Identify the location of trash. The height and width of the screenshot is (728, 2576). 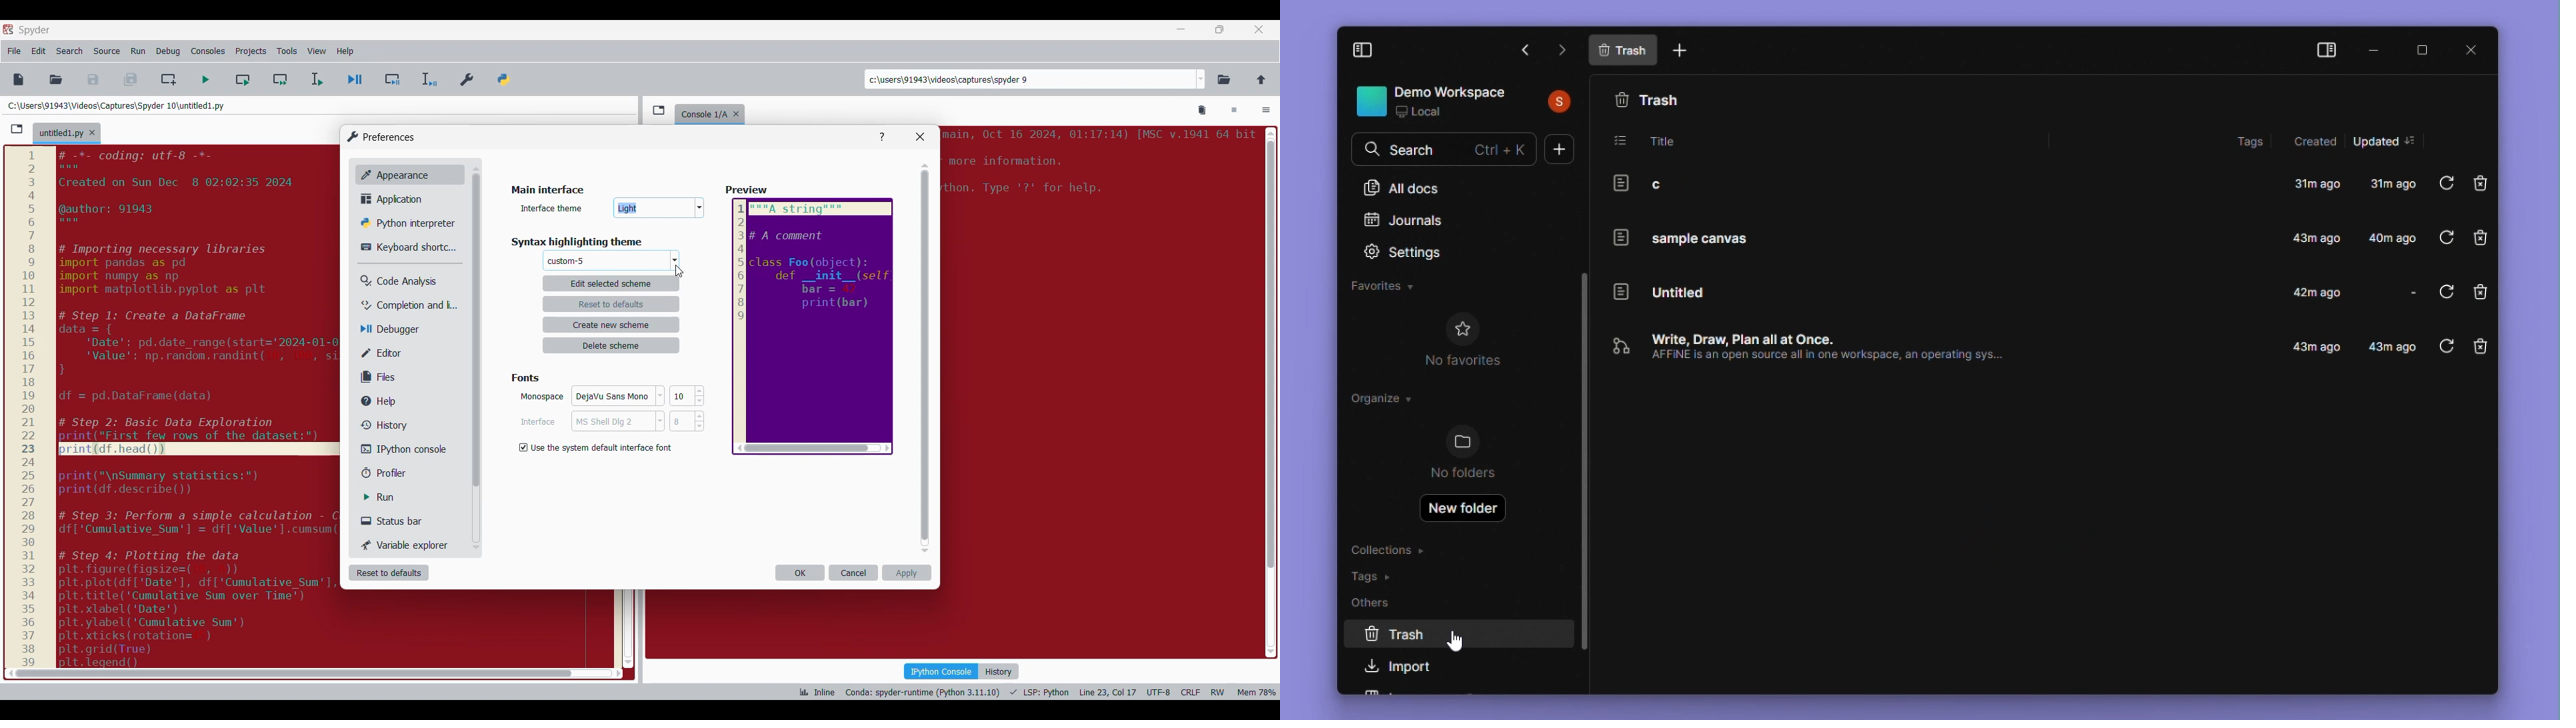
(1652, 97).